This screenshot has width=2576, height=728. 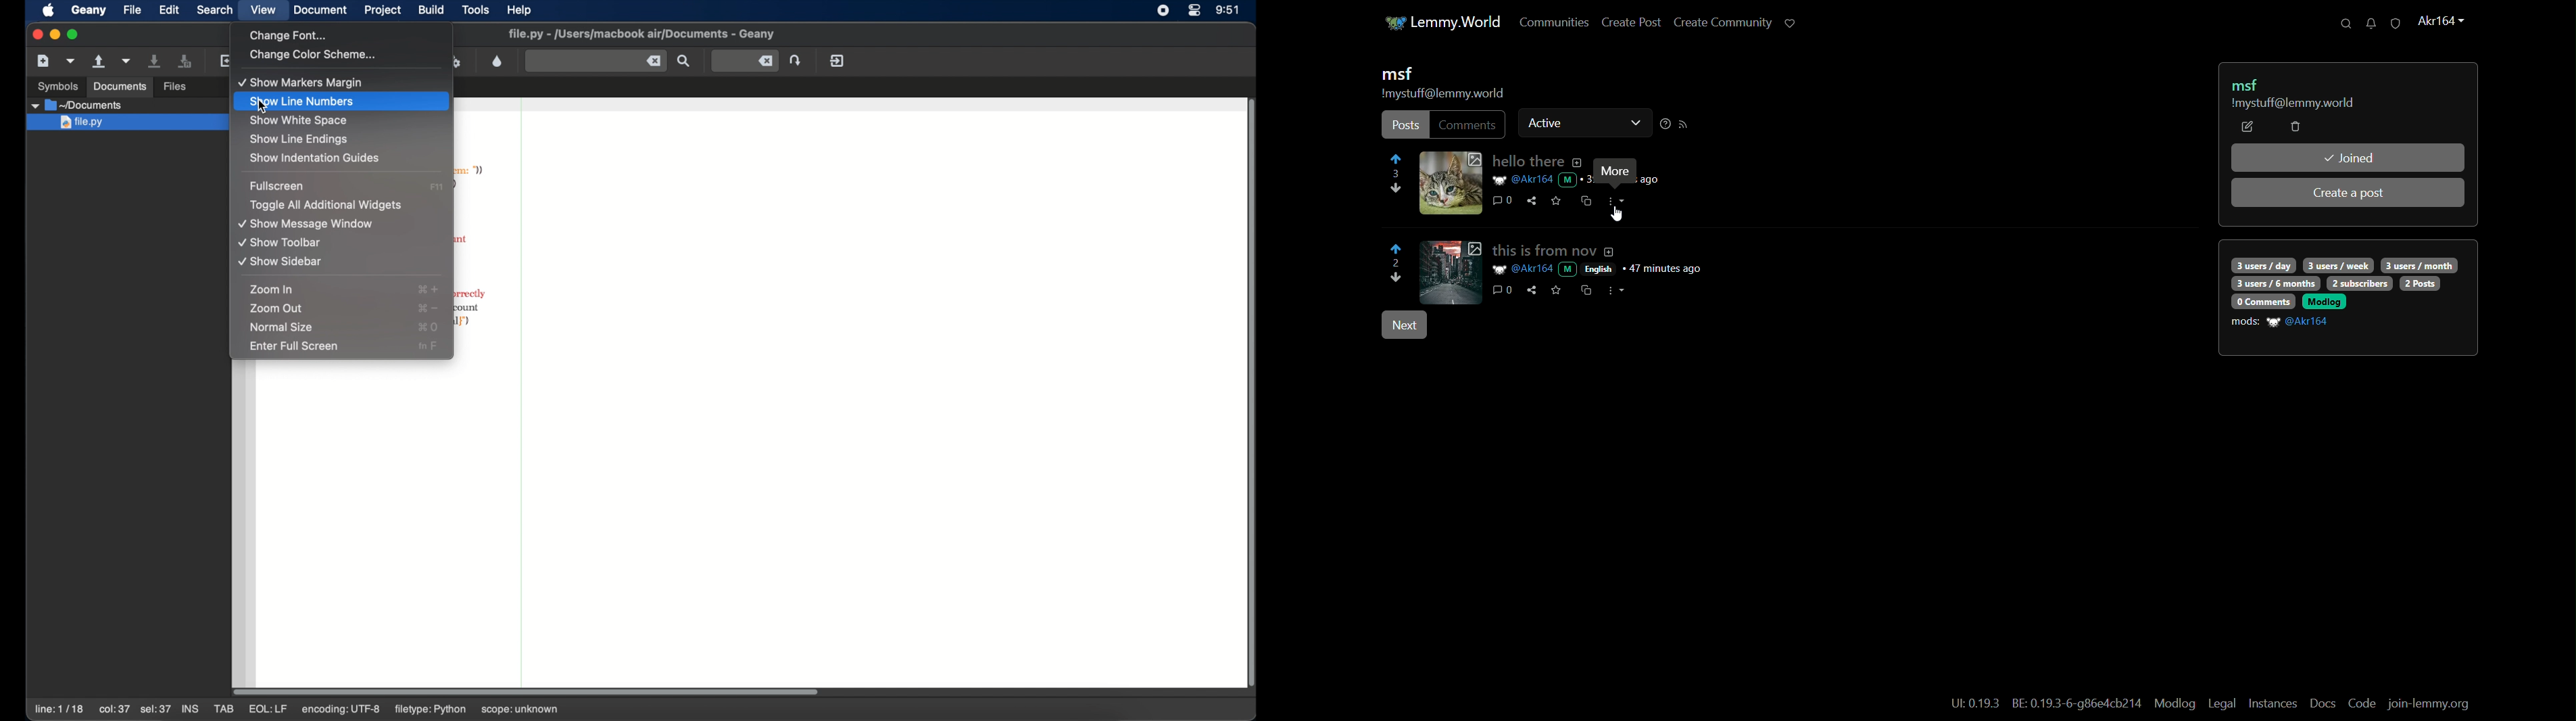 I want to click on post image, so click(x=1451, y=183).